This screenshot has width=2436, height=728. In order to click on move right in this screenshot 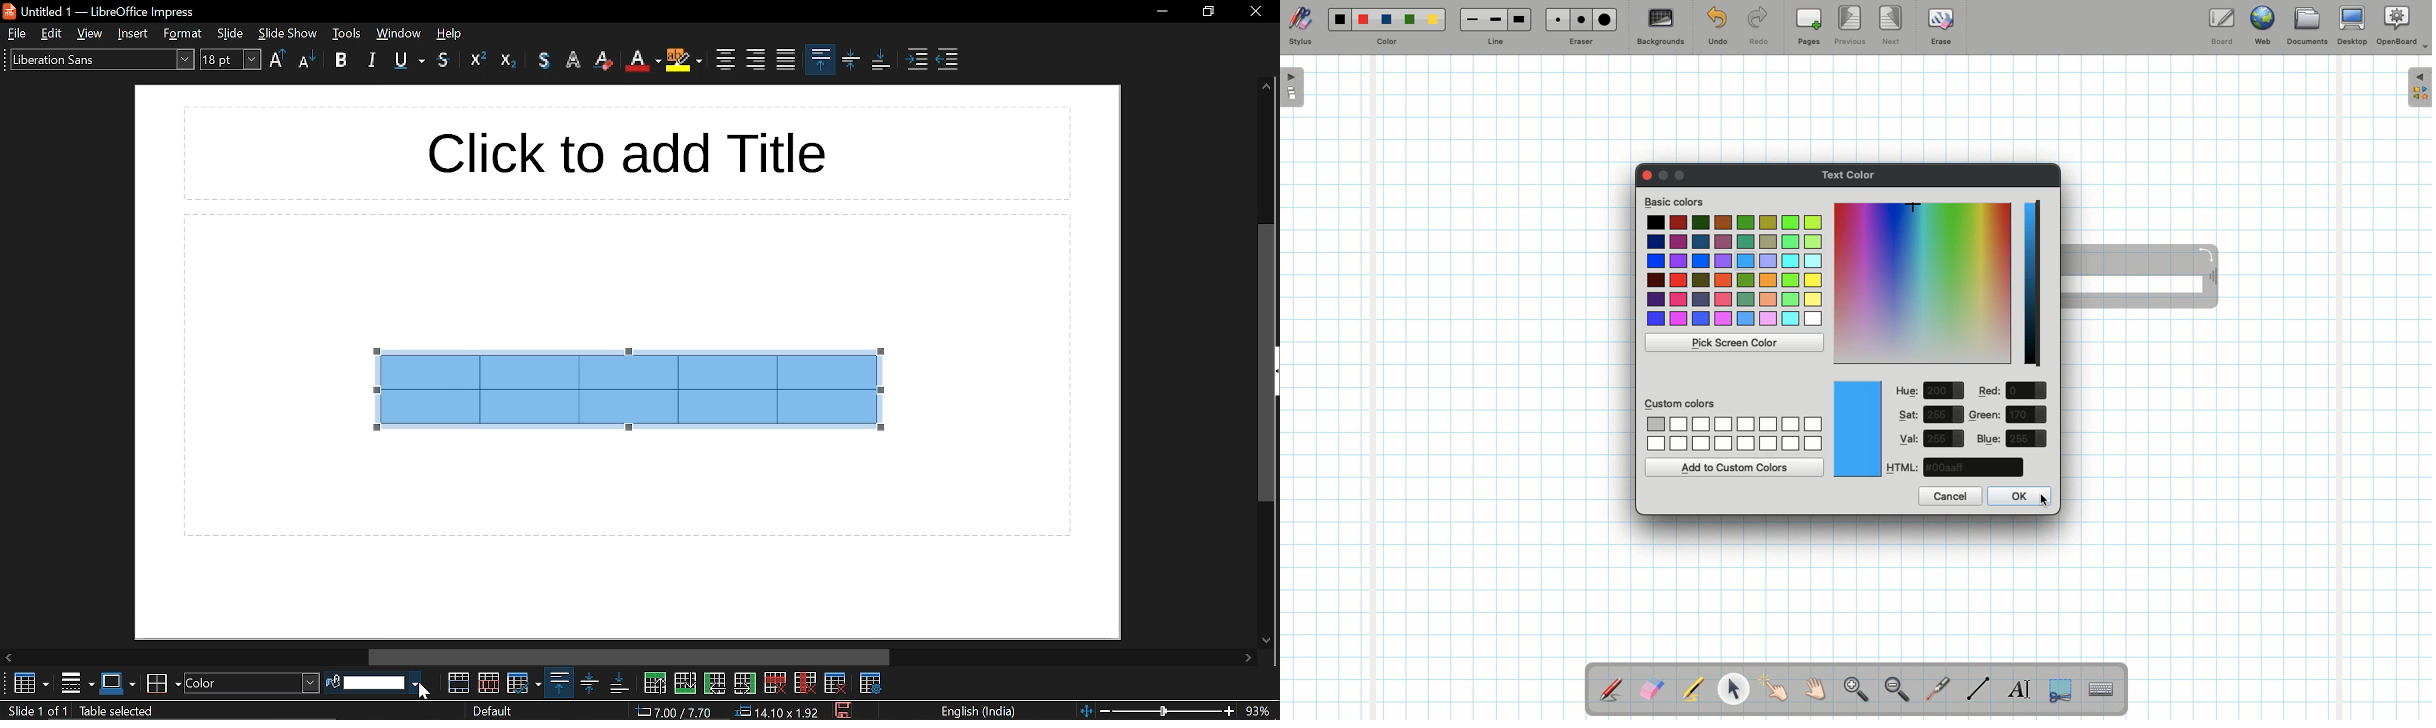, I will do `click(1251, 659)`.